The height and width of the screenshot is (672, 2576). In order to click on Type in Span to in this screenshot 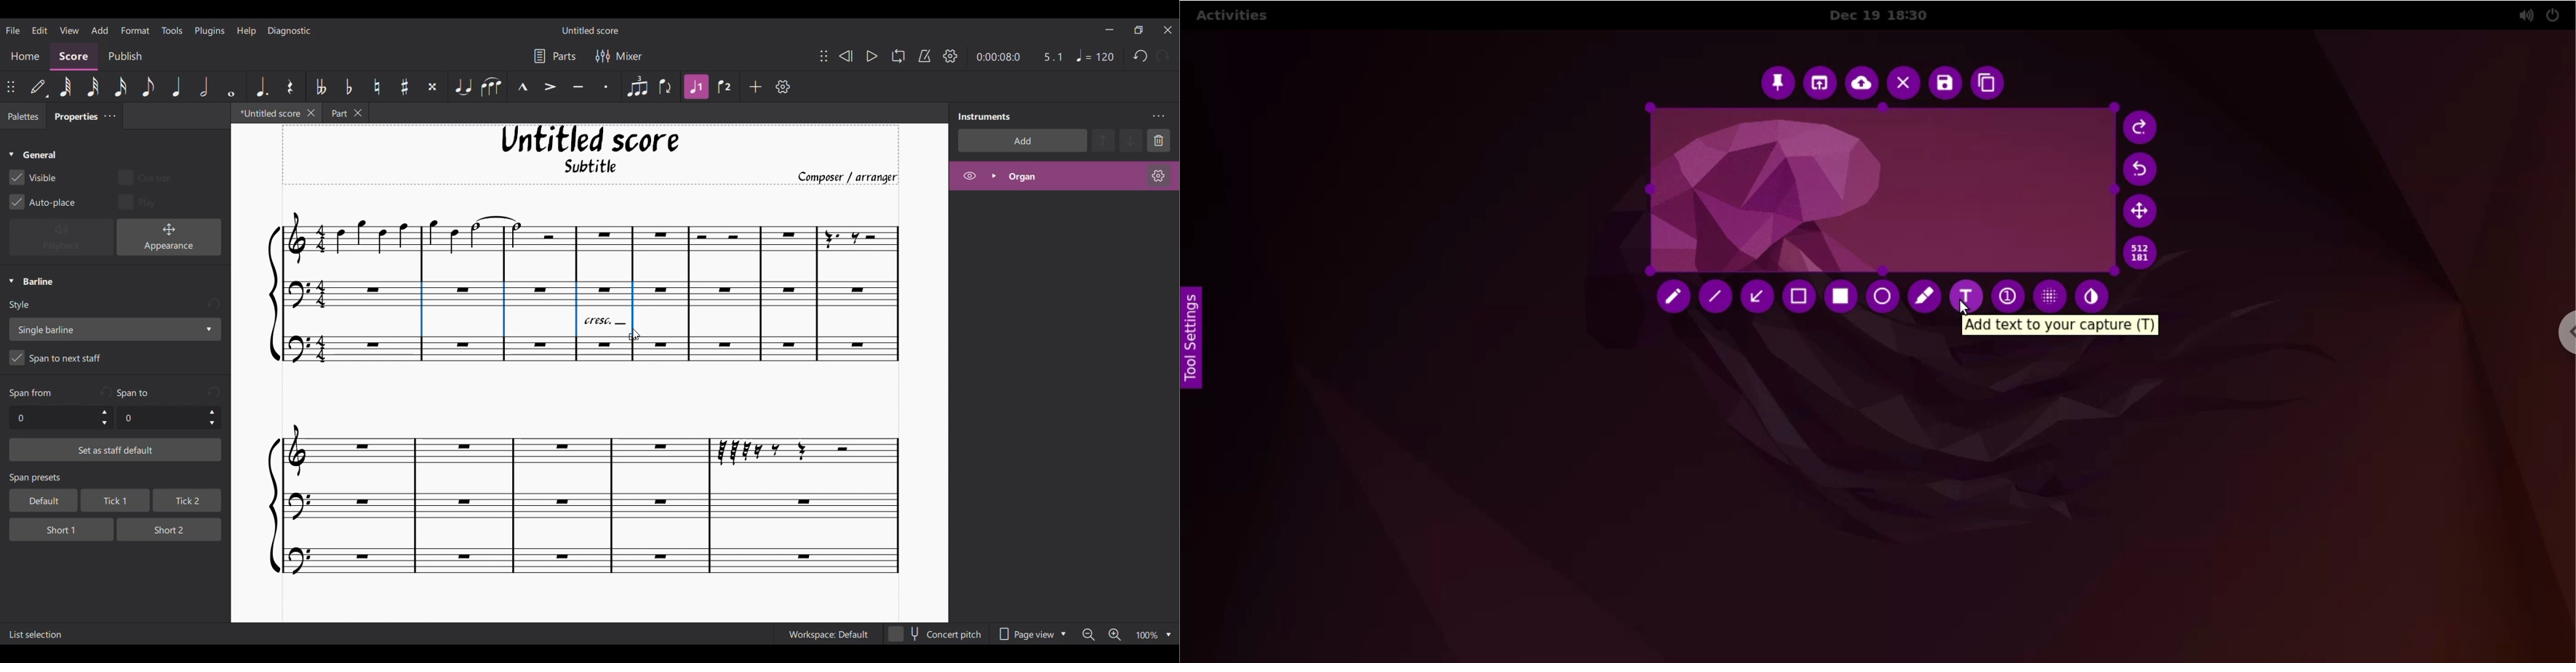, I will do `click(160, 418)`.